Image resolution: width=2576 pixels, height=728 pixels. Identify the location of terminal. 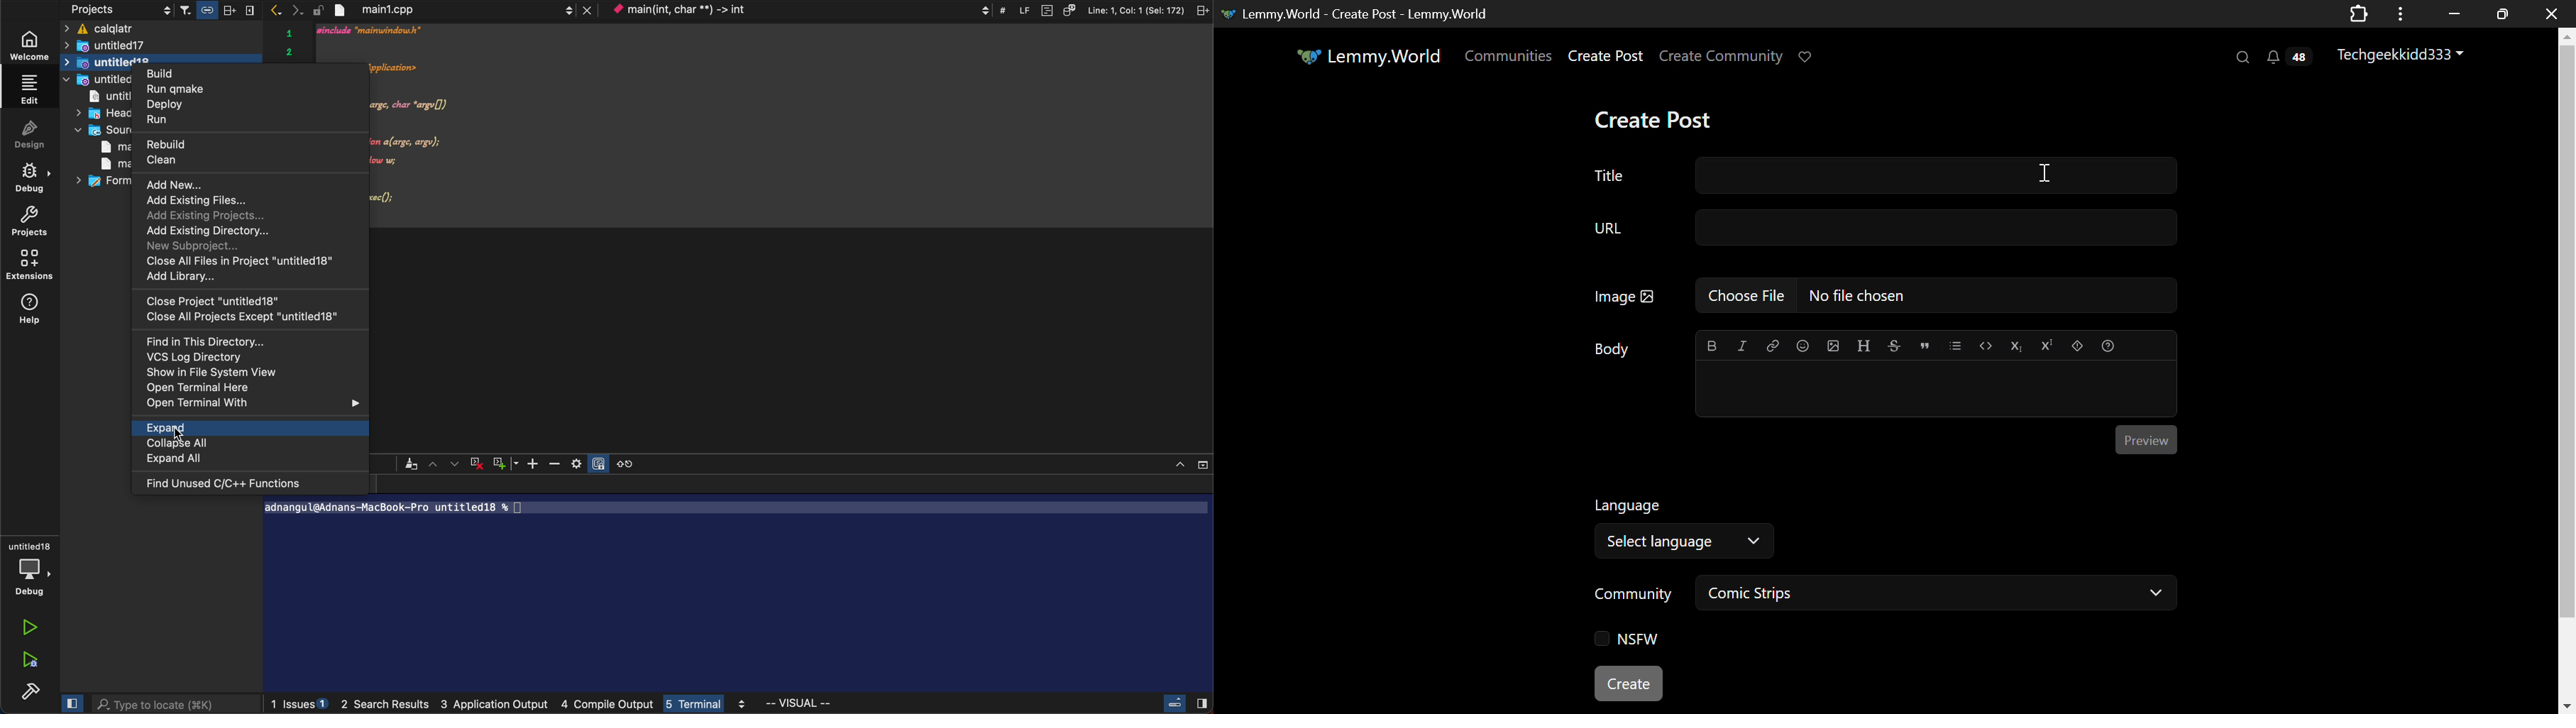
(742, 582).